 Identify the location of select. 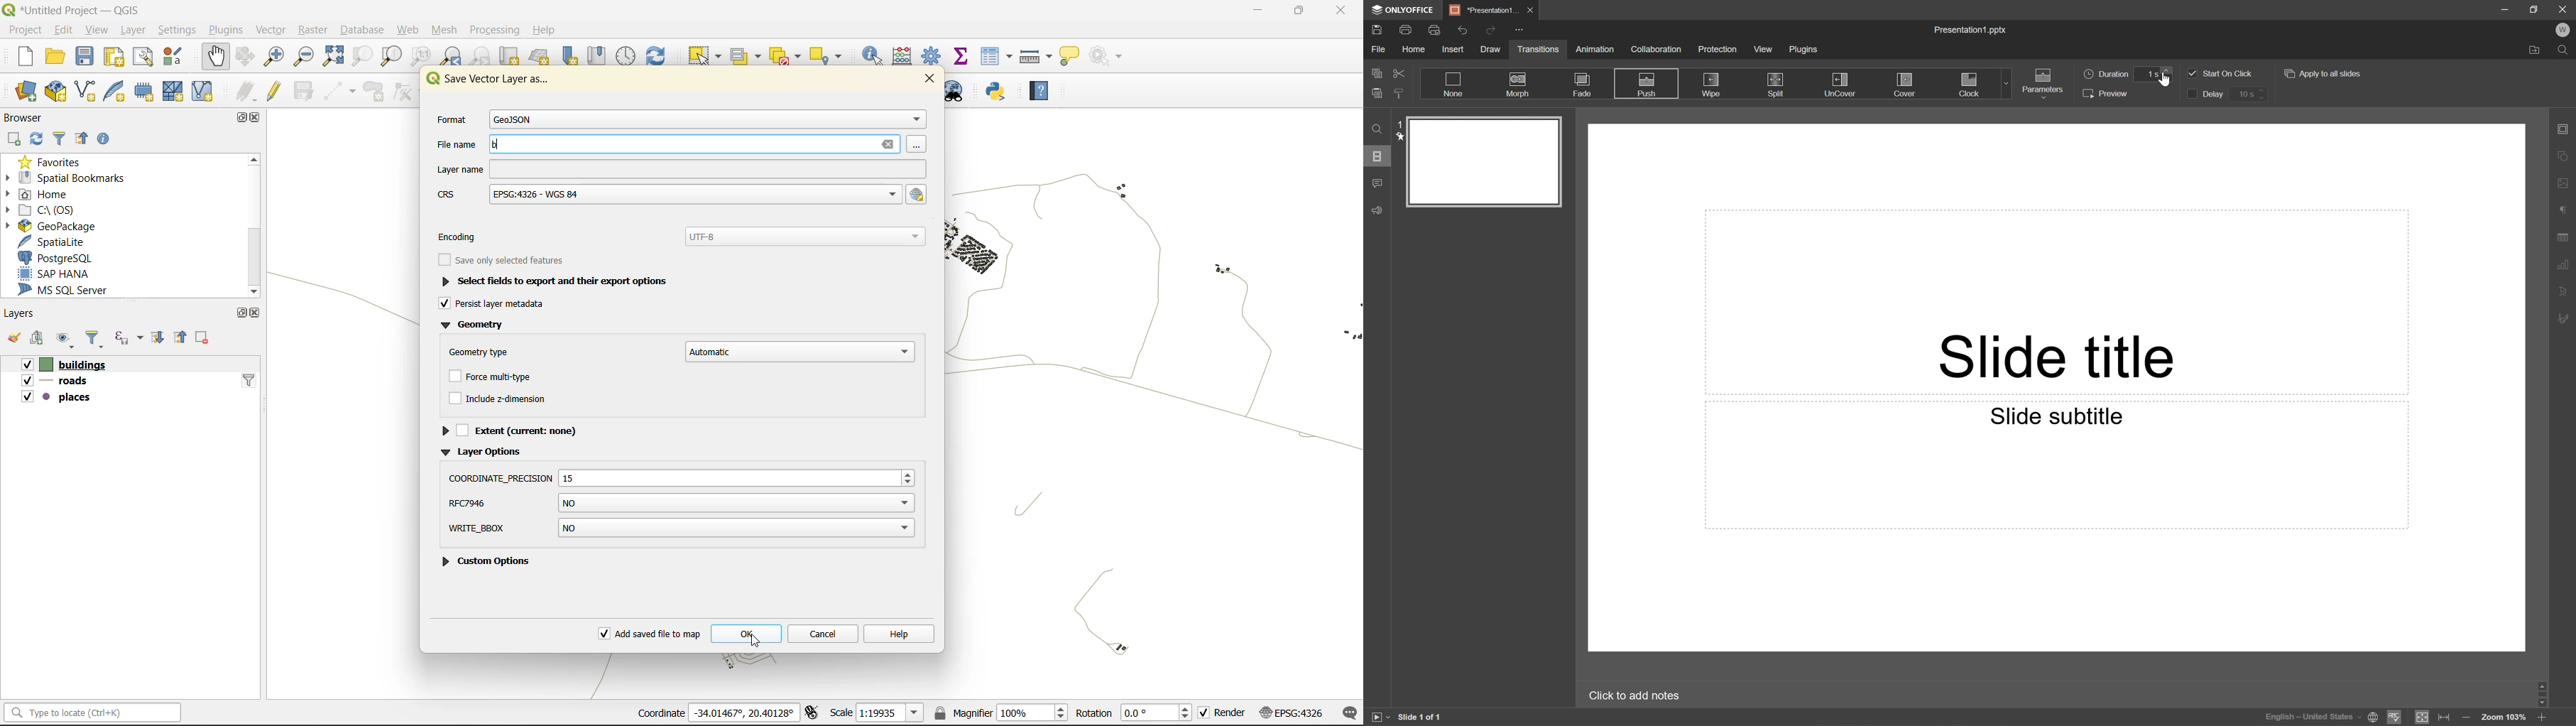
(702, 56).